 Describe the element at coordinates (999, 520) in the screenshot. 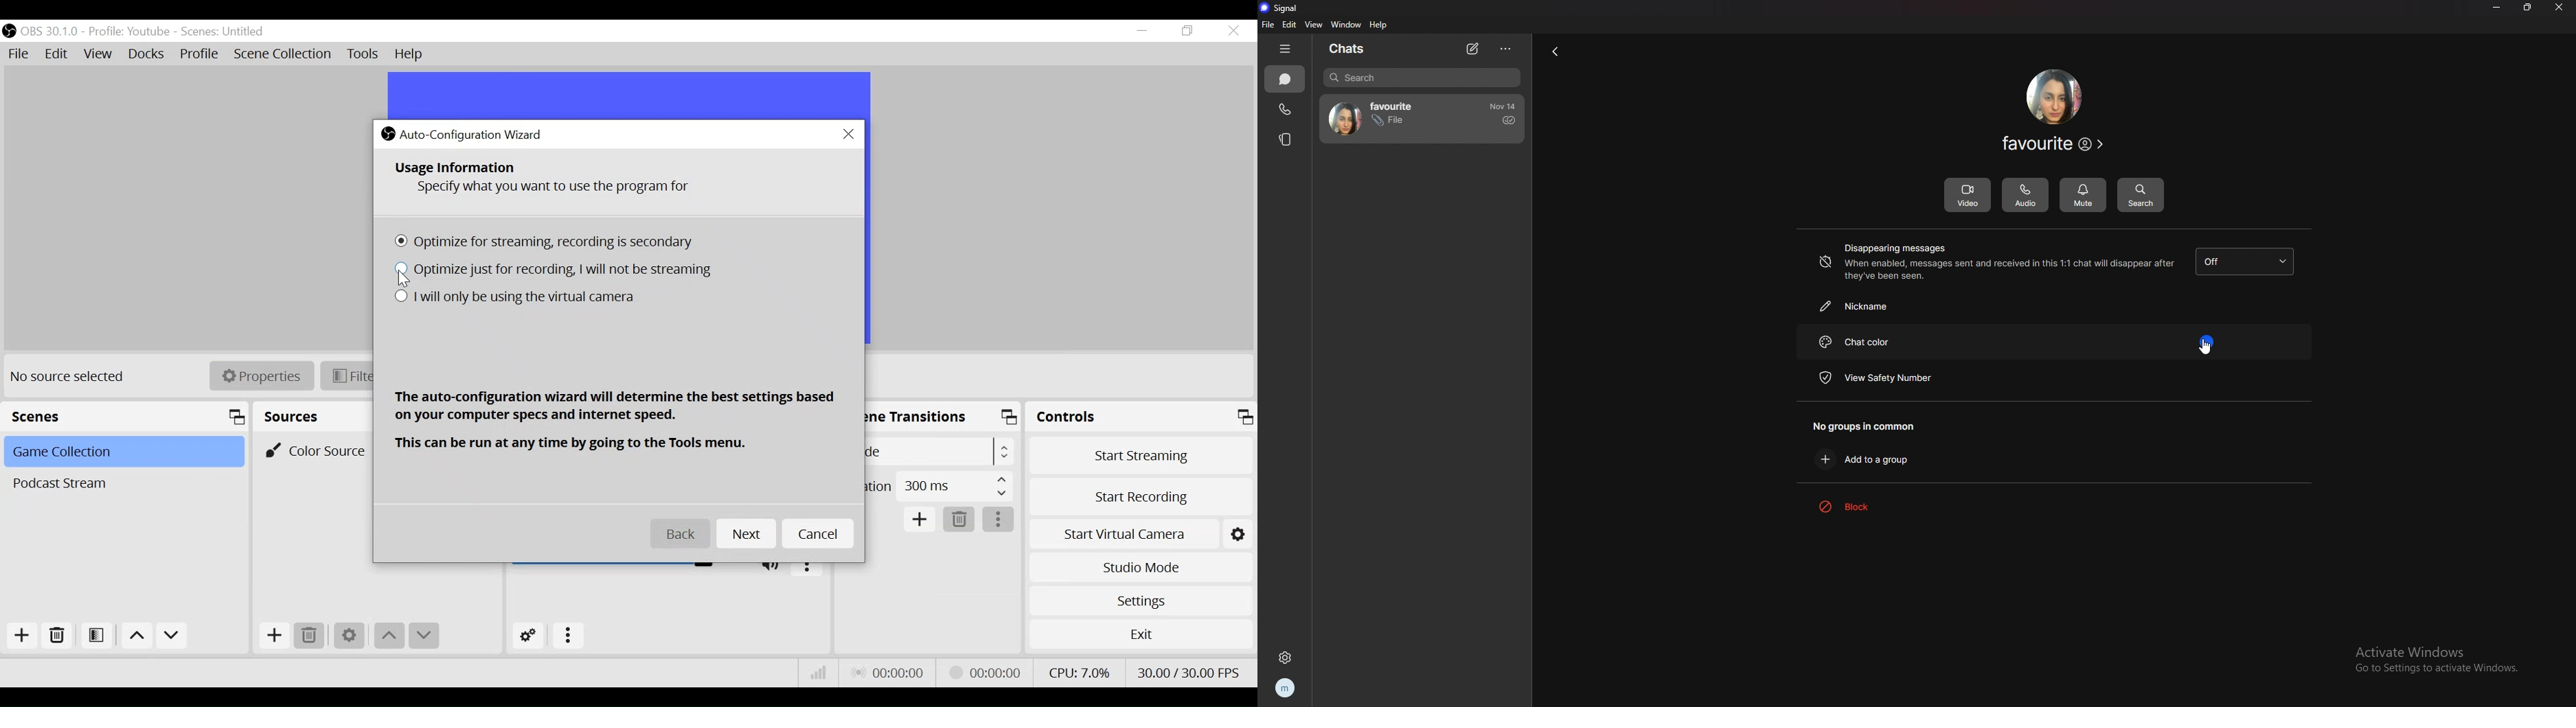

I see `more options` at that location.